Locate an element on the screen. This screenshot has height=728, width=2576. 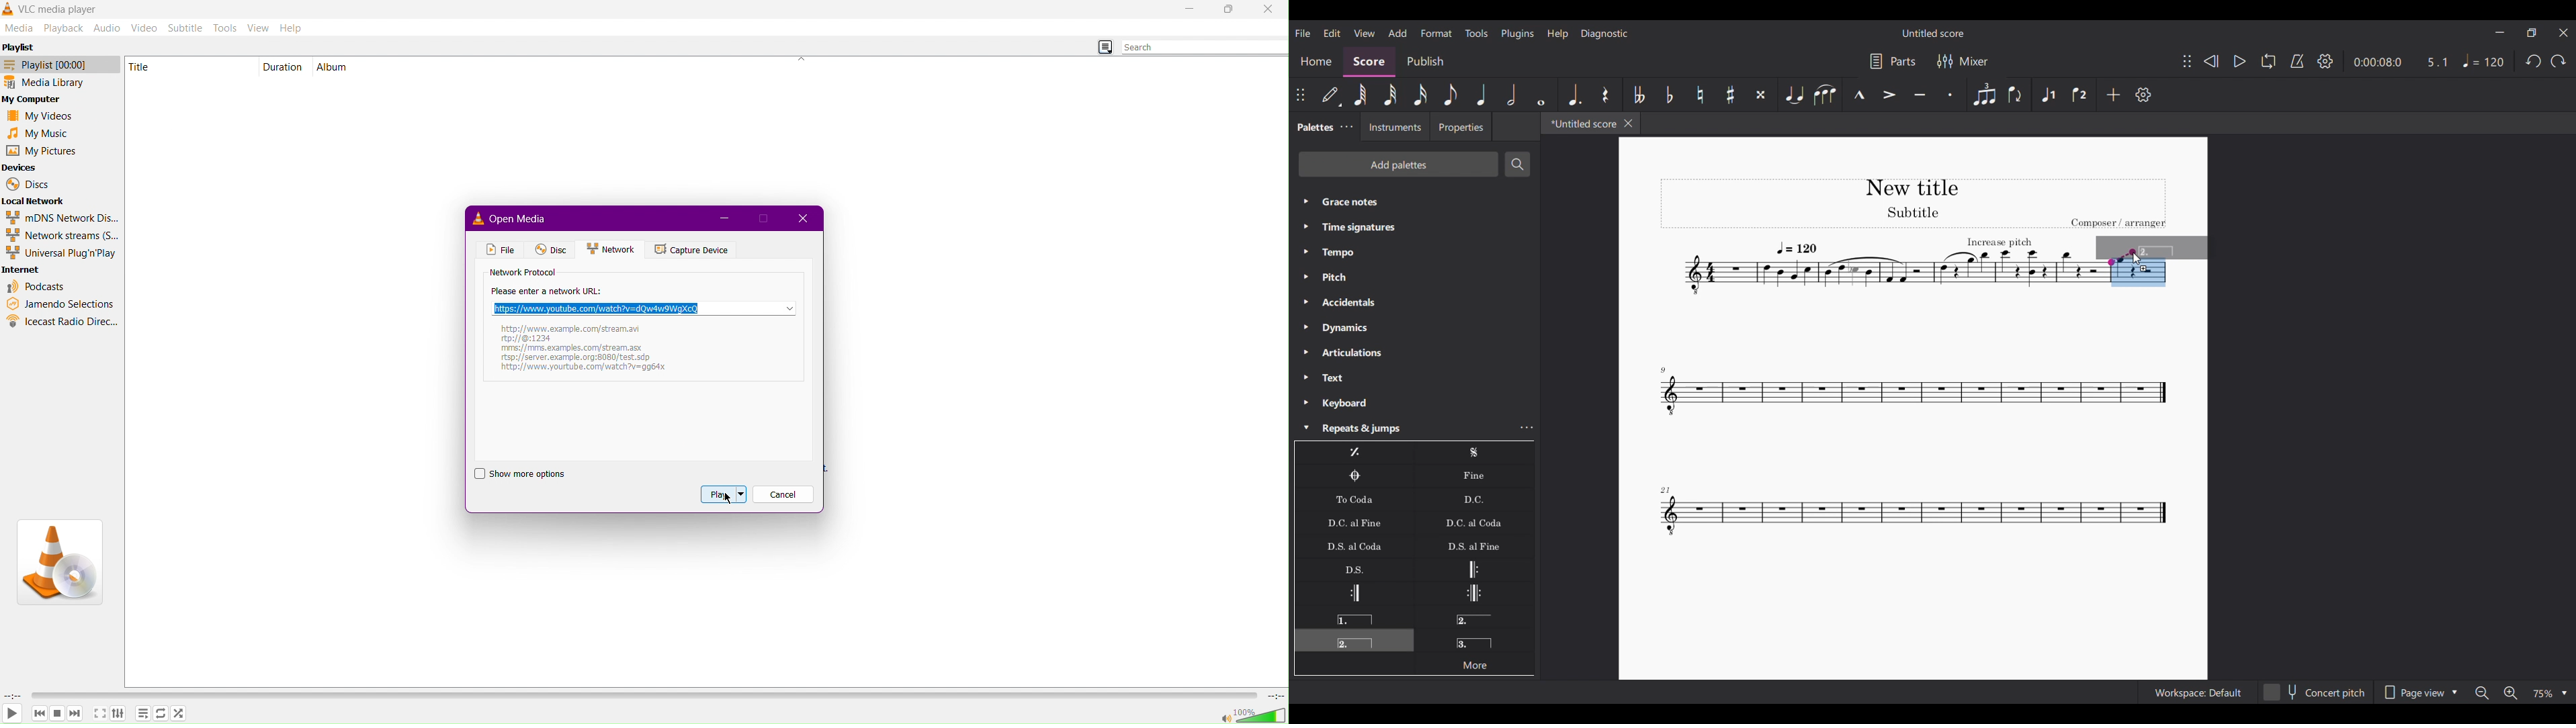
Untitled score is located at coordinates (1933, 34).